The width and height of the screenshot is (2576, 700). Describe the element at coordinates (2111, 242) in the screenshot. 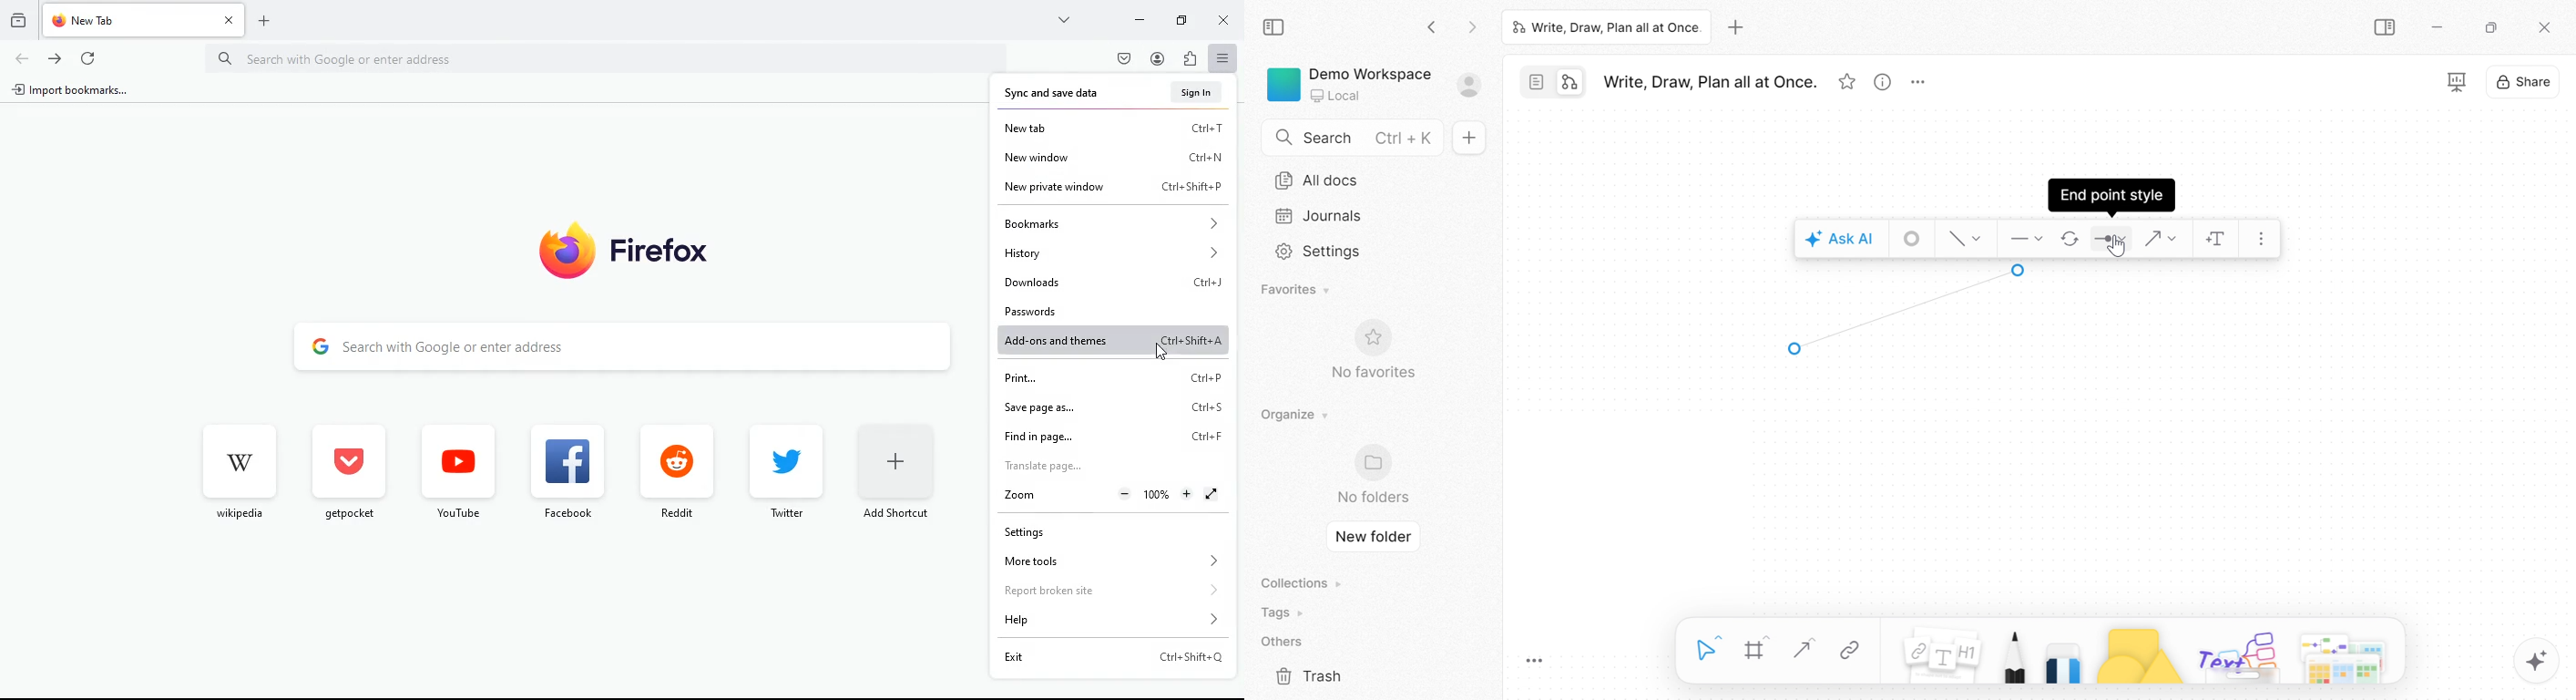

I see `End point style` at that location.